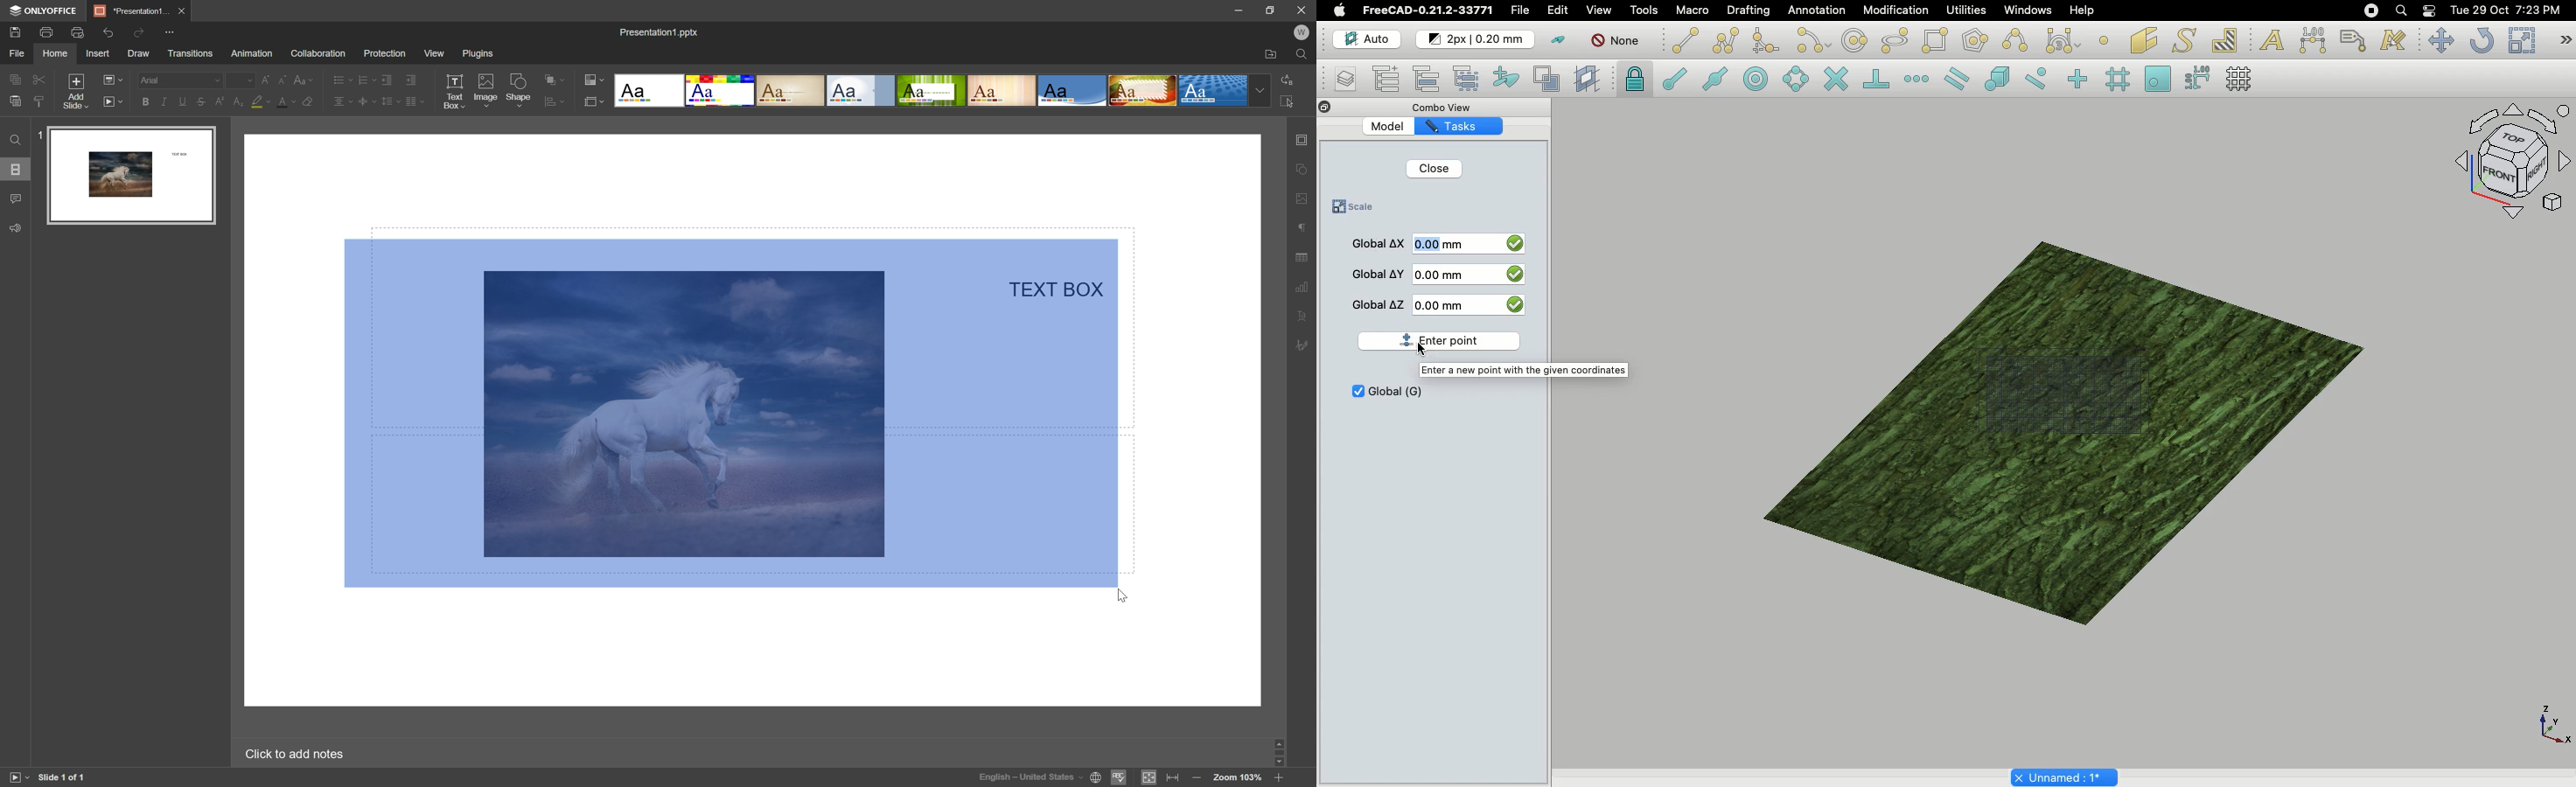  What do you see at coordinates (415, 101) in the screenshot?
I see `insert columns` at bounding box center [415, 101].